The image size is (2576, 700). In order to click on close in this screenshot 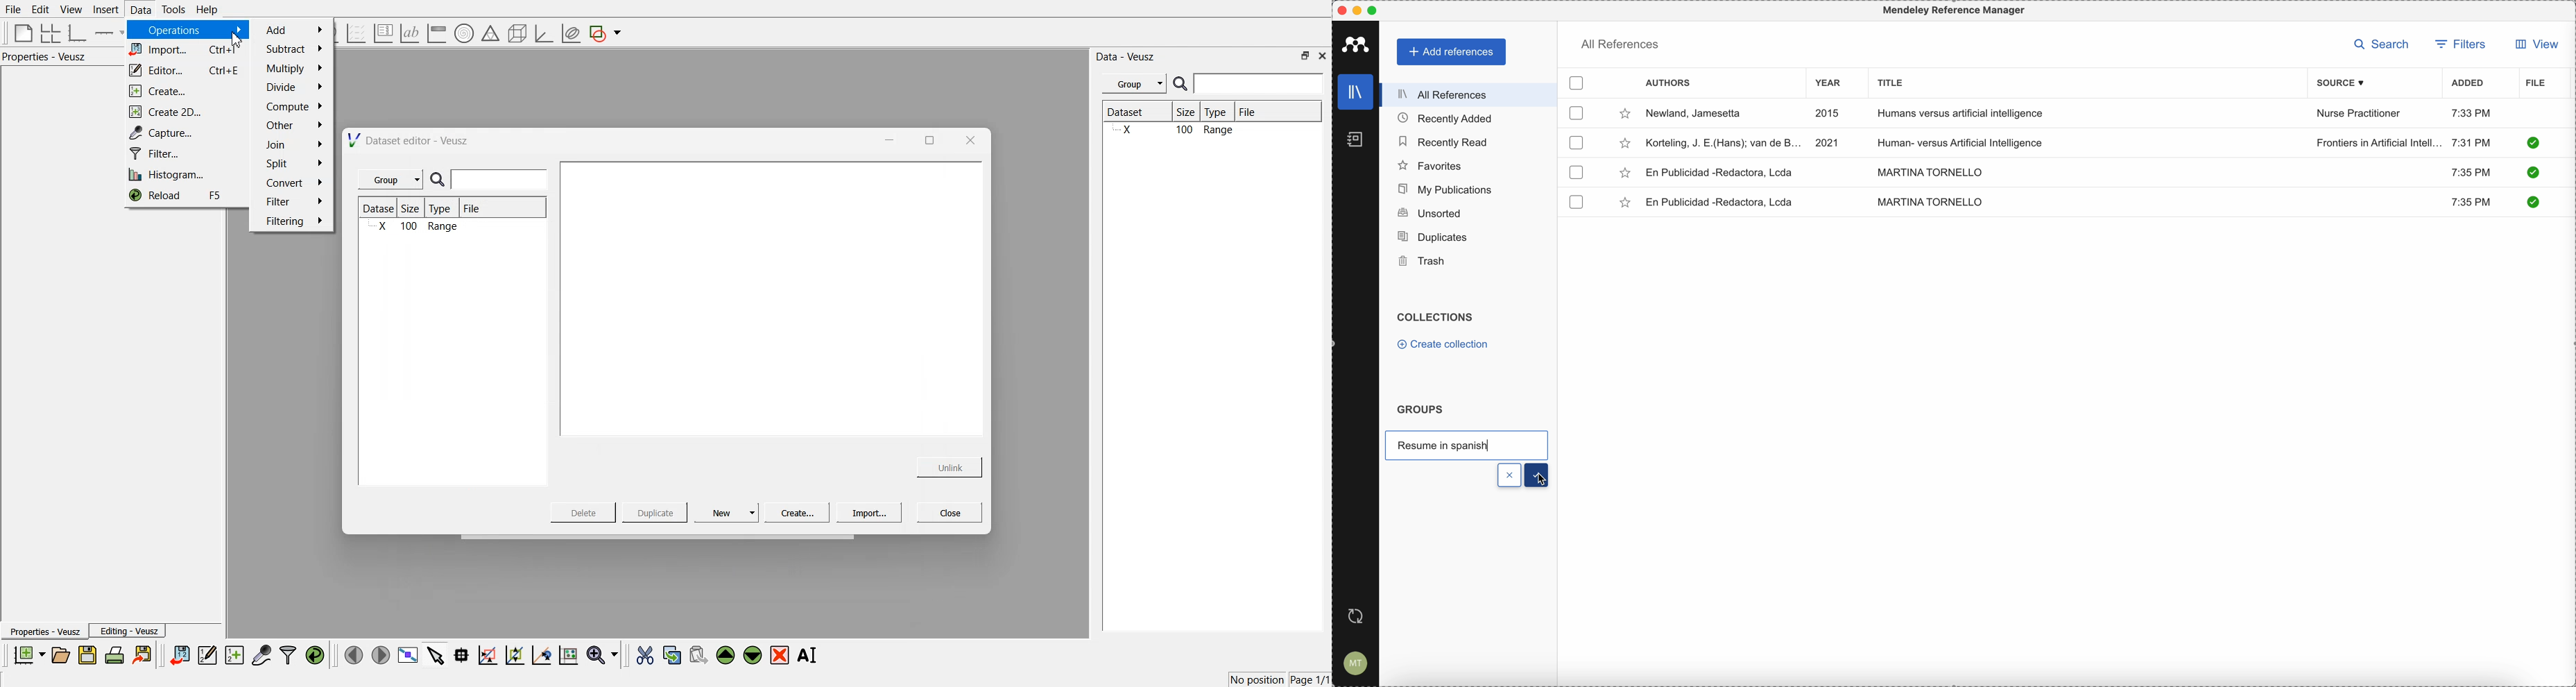, I will do `click(1323, 55)`.